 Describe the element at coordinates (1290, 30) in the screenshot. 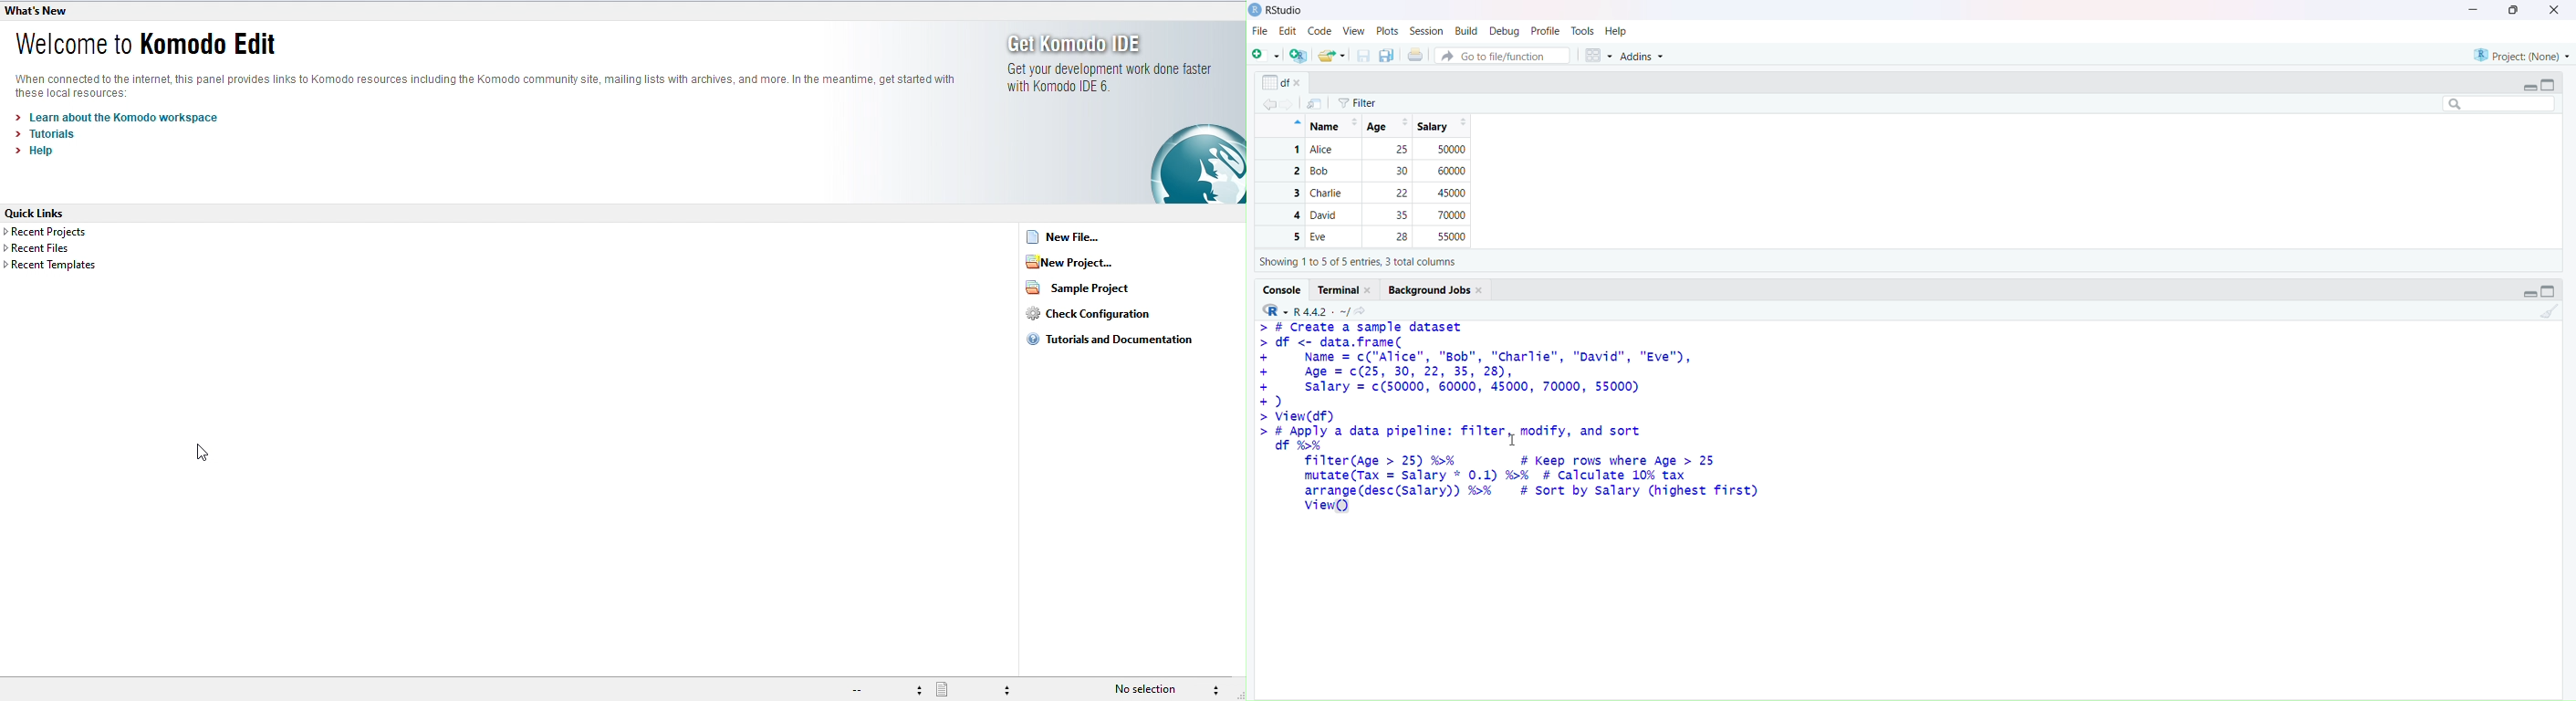

I see `edit` at that location.